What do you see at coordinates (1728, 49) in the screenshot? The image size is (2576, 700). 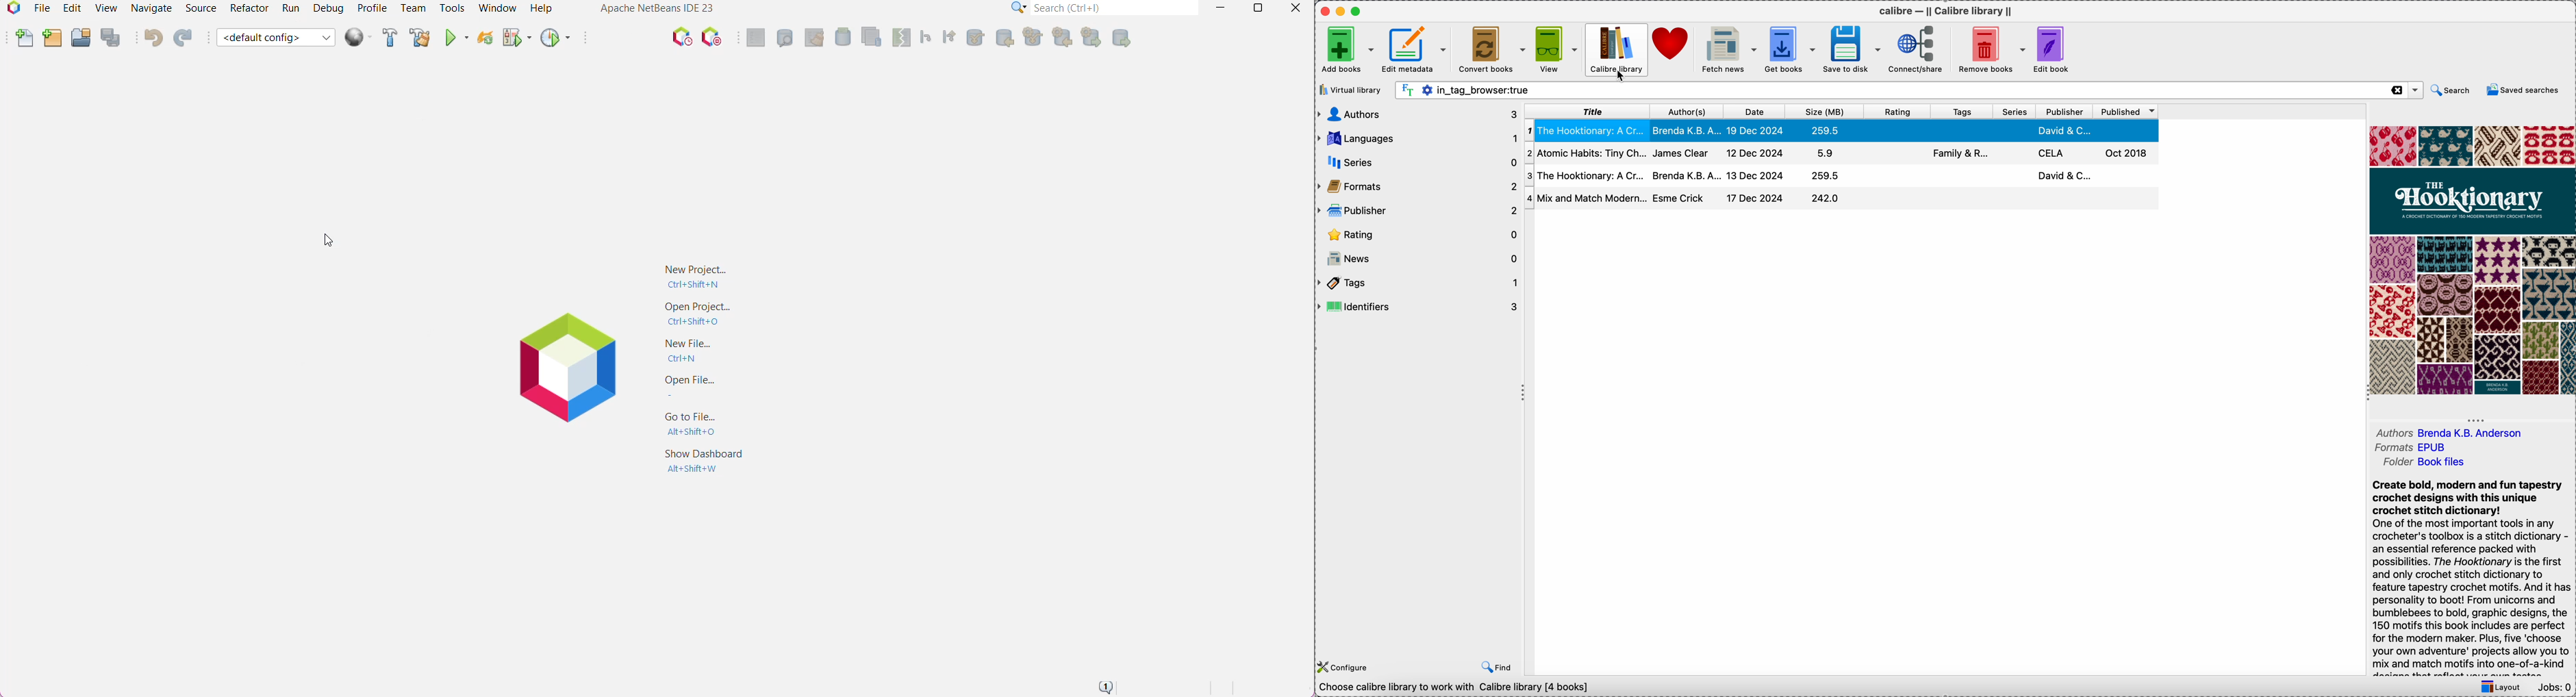 I see `fetch news` at bounding box center [1728, 49].